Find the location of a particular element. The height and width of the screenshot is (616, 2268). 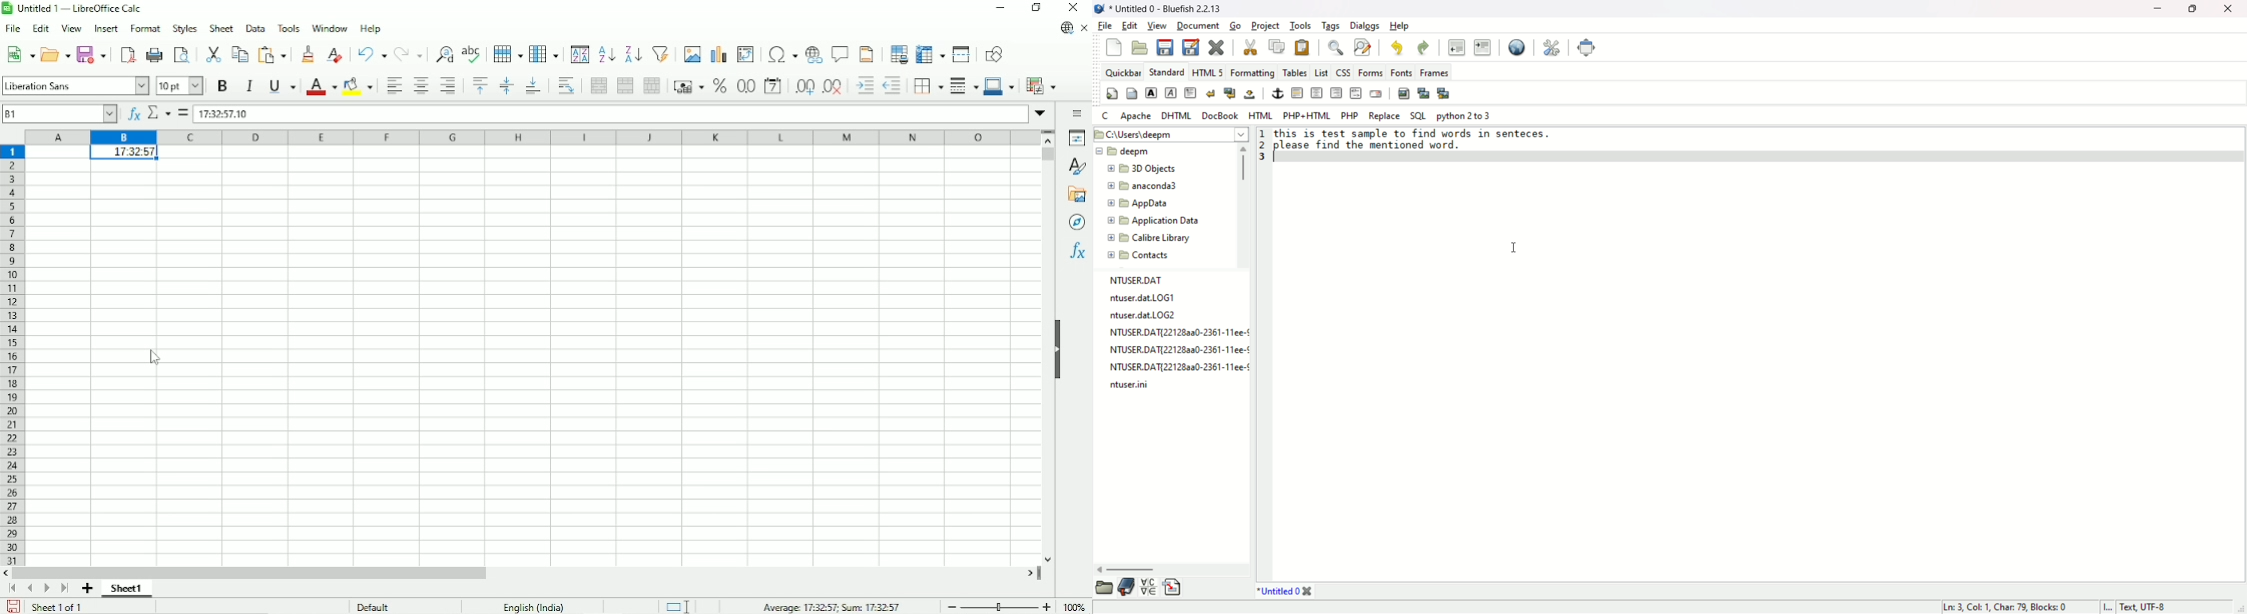

application data is located at coordinates (1145, 220).